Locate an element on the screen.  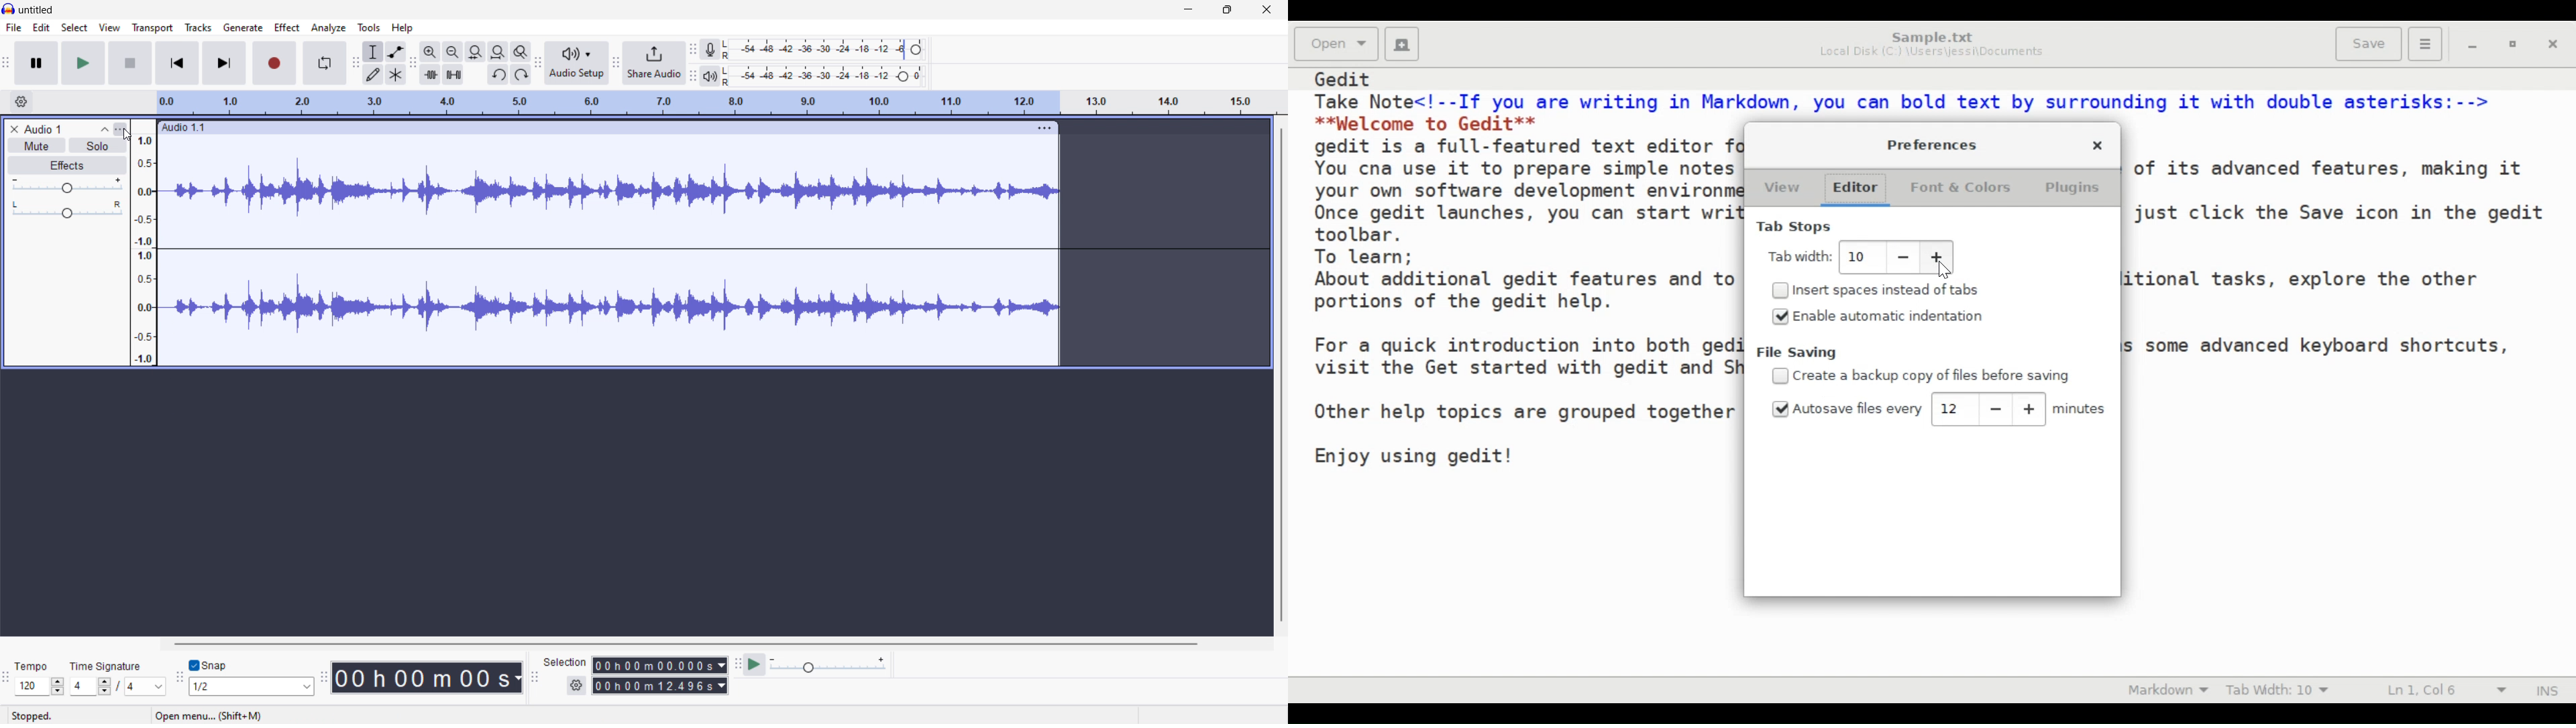
minimize is located at coordinates (1187, 10).